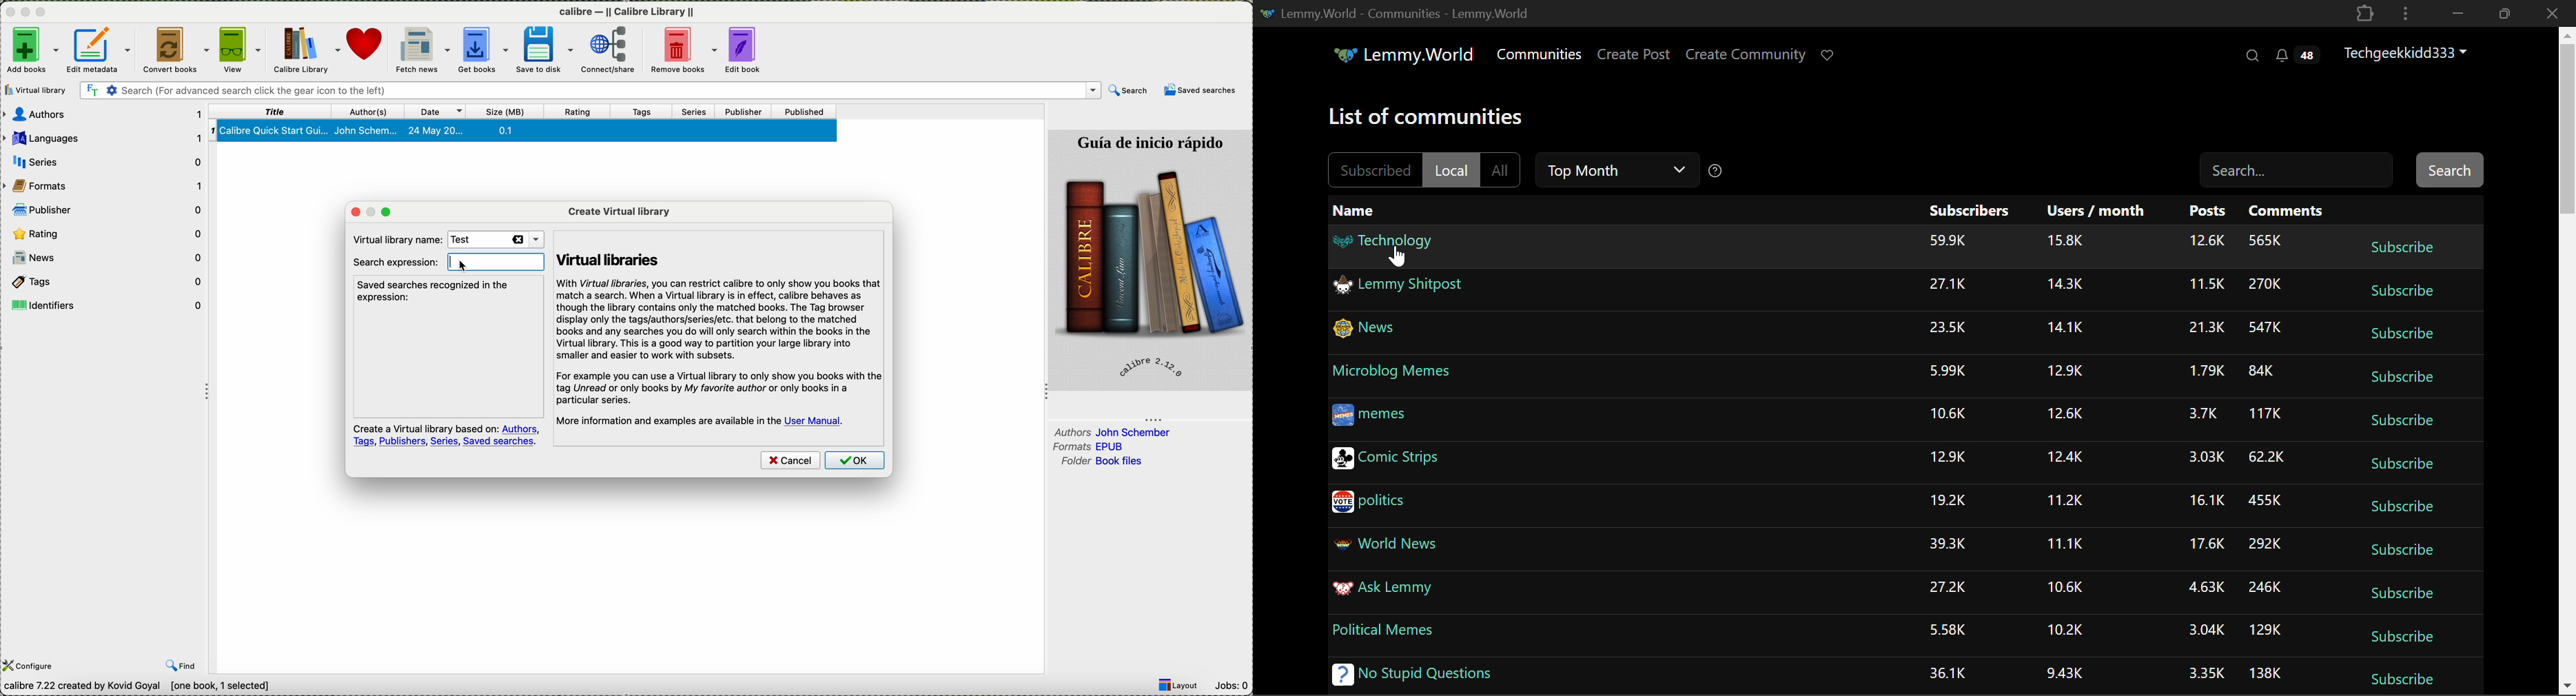  Describe the element at coordinates (1946, 458) in the screenshot. I see `Amount ` at that location.